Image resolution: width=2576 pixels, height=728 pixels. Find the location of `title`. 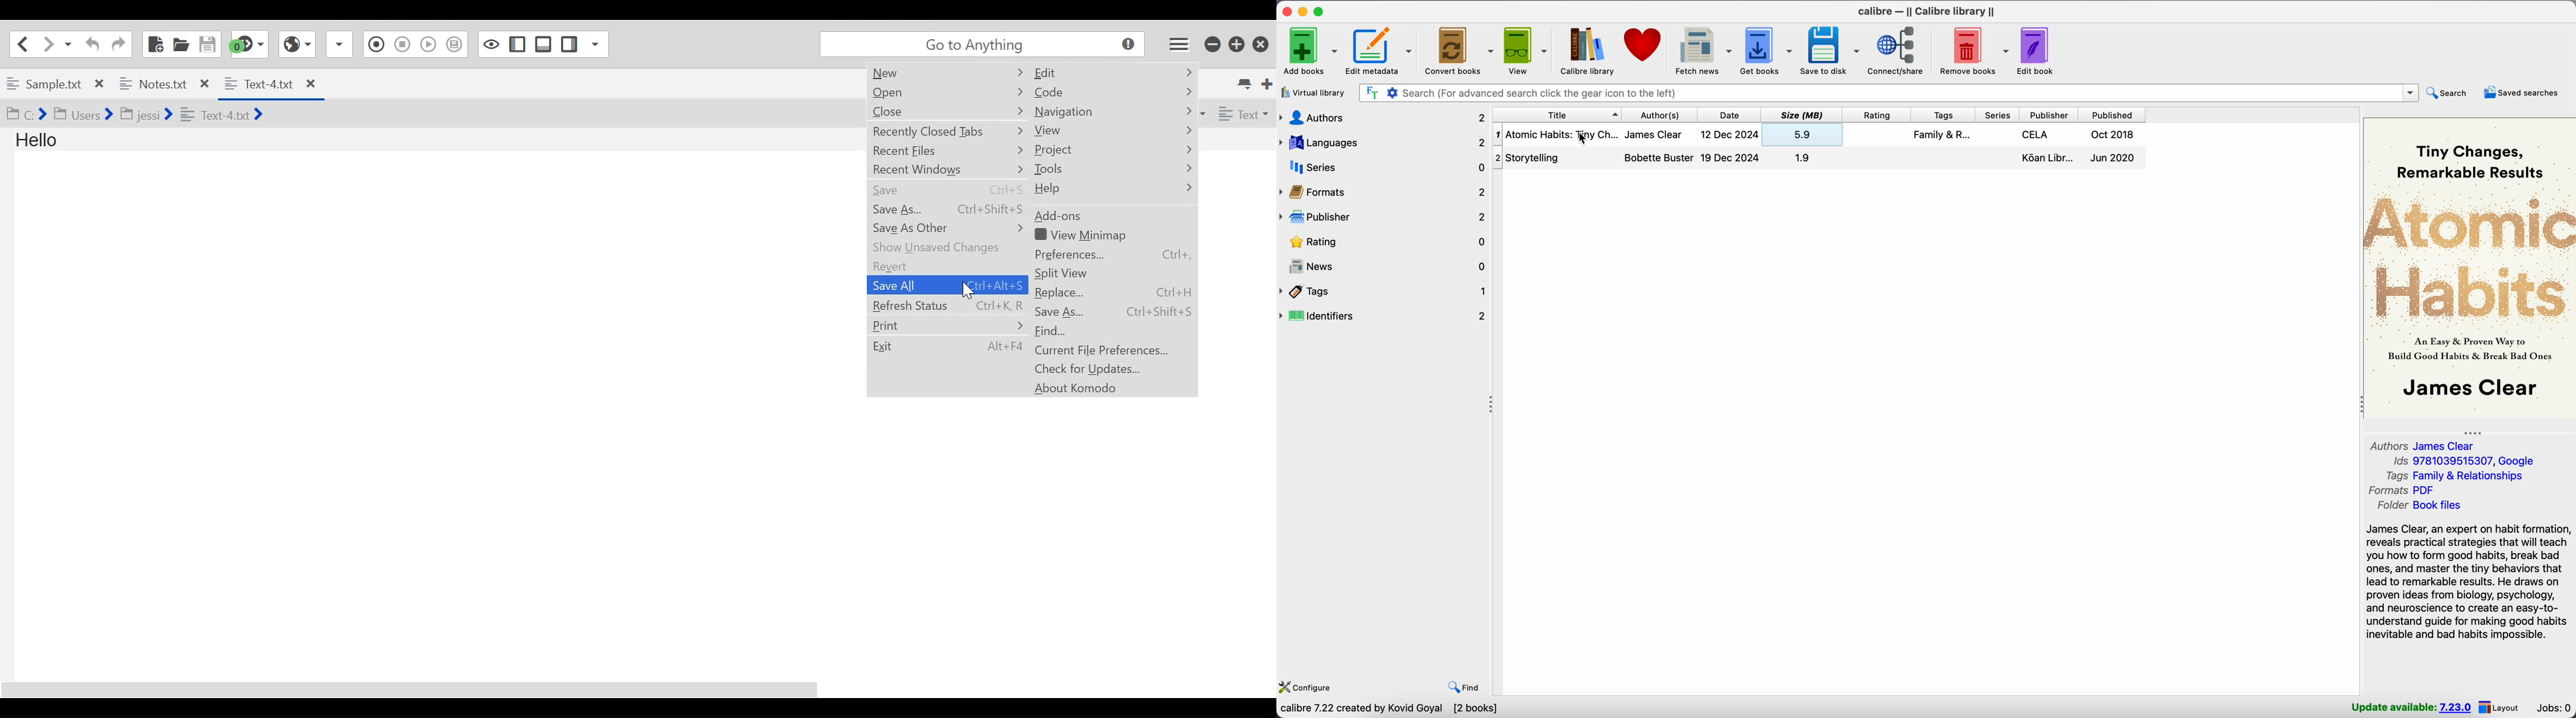

title is located at coordinates (1556, 114).